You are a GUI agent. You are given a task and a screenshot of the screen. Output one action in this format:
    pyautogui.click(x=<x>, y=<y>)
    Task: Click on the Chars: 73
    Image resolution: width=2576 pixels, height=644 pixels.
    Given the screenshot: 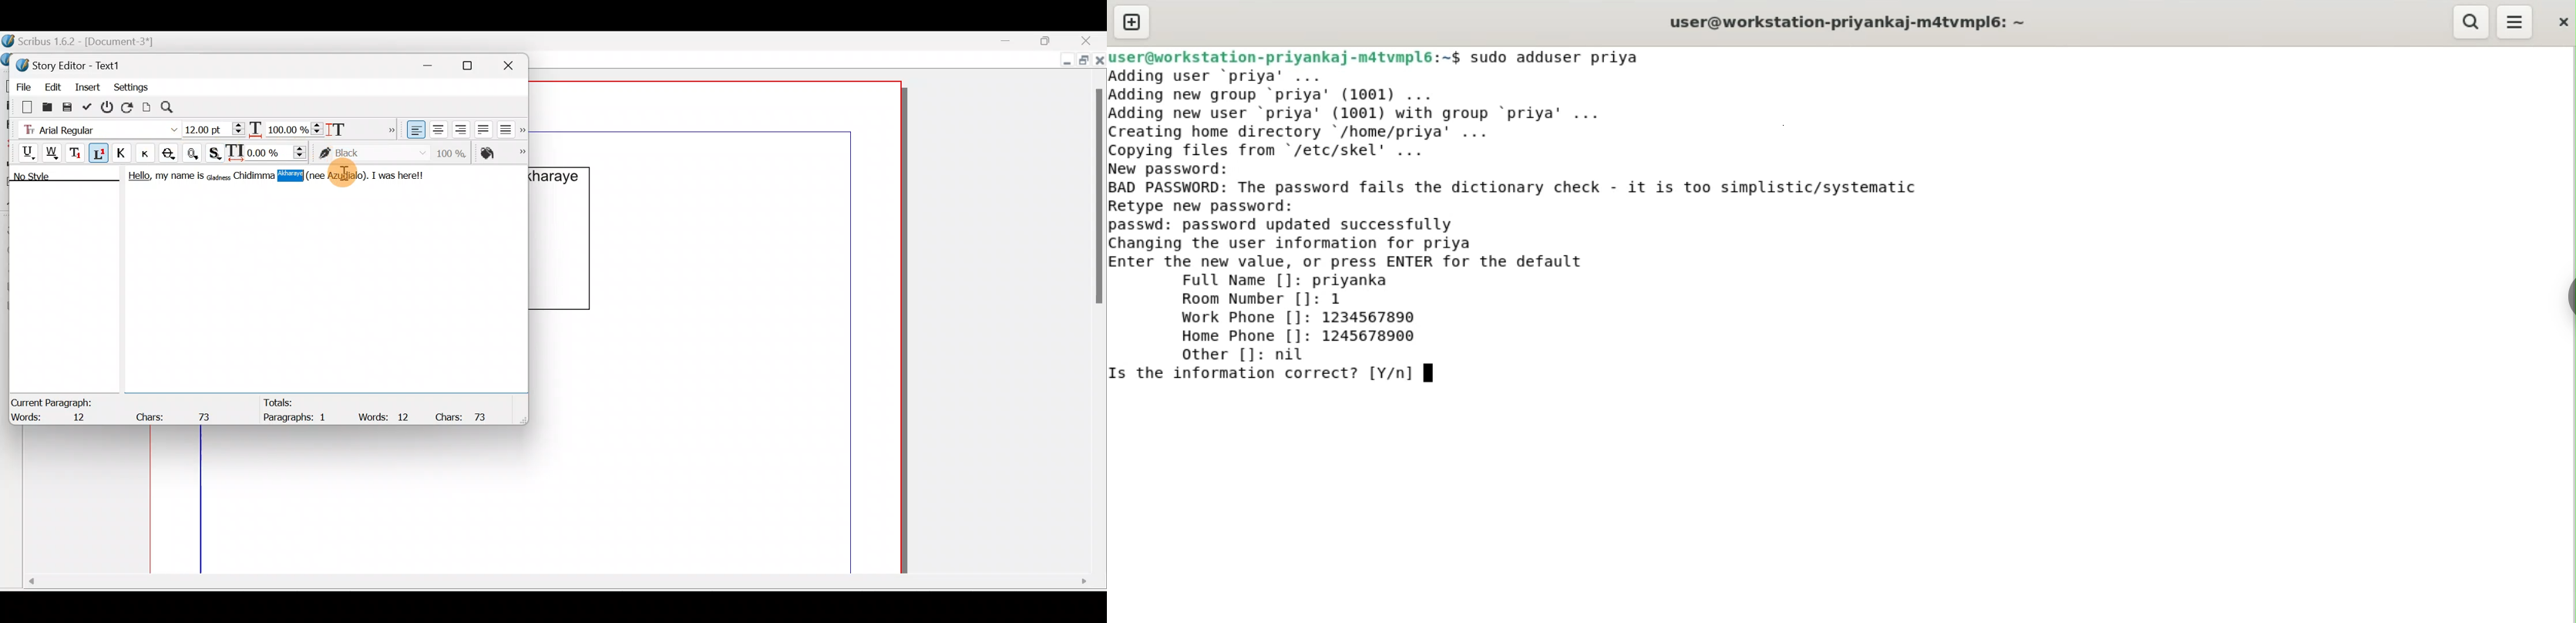 What is the action you would take?
    pyautogui.click(x=176, y=414)
    